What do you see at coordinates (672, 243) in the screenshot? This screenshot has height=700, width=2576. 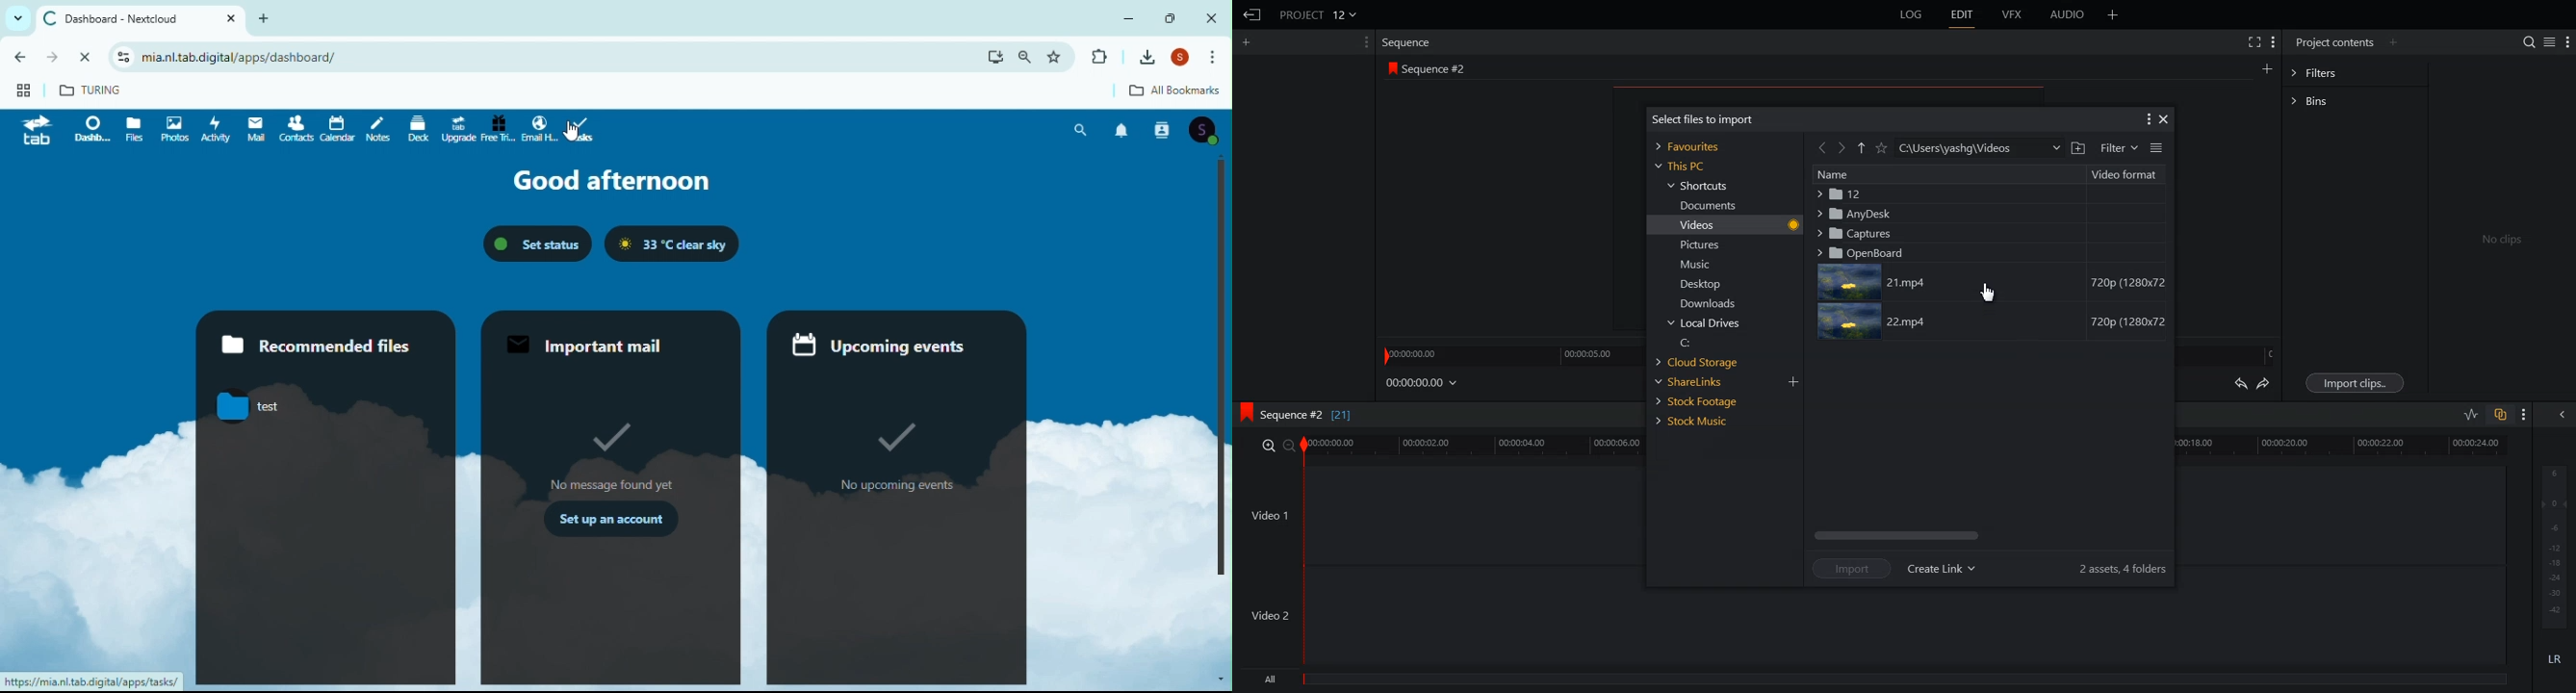 I see `33 C clear sky` at bounding box center [672, 243].